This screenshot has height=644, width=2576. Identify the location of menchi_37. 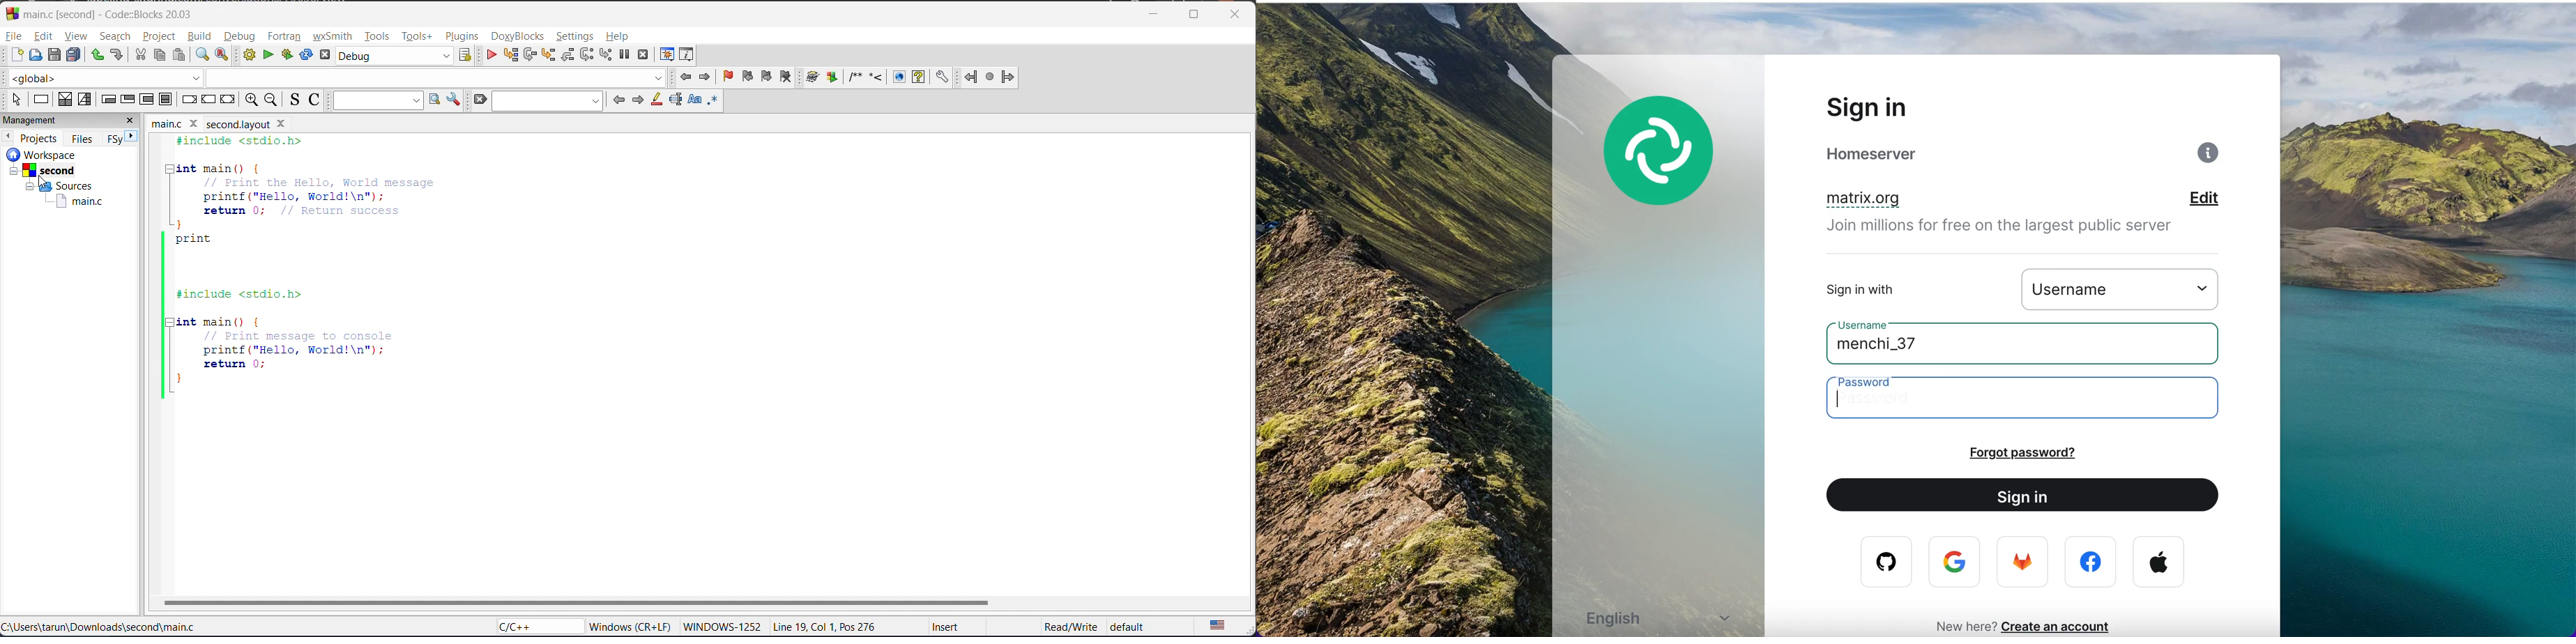
(1901, 348).